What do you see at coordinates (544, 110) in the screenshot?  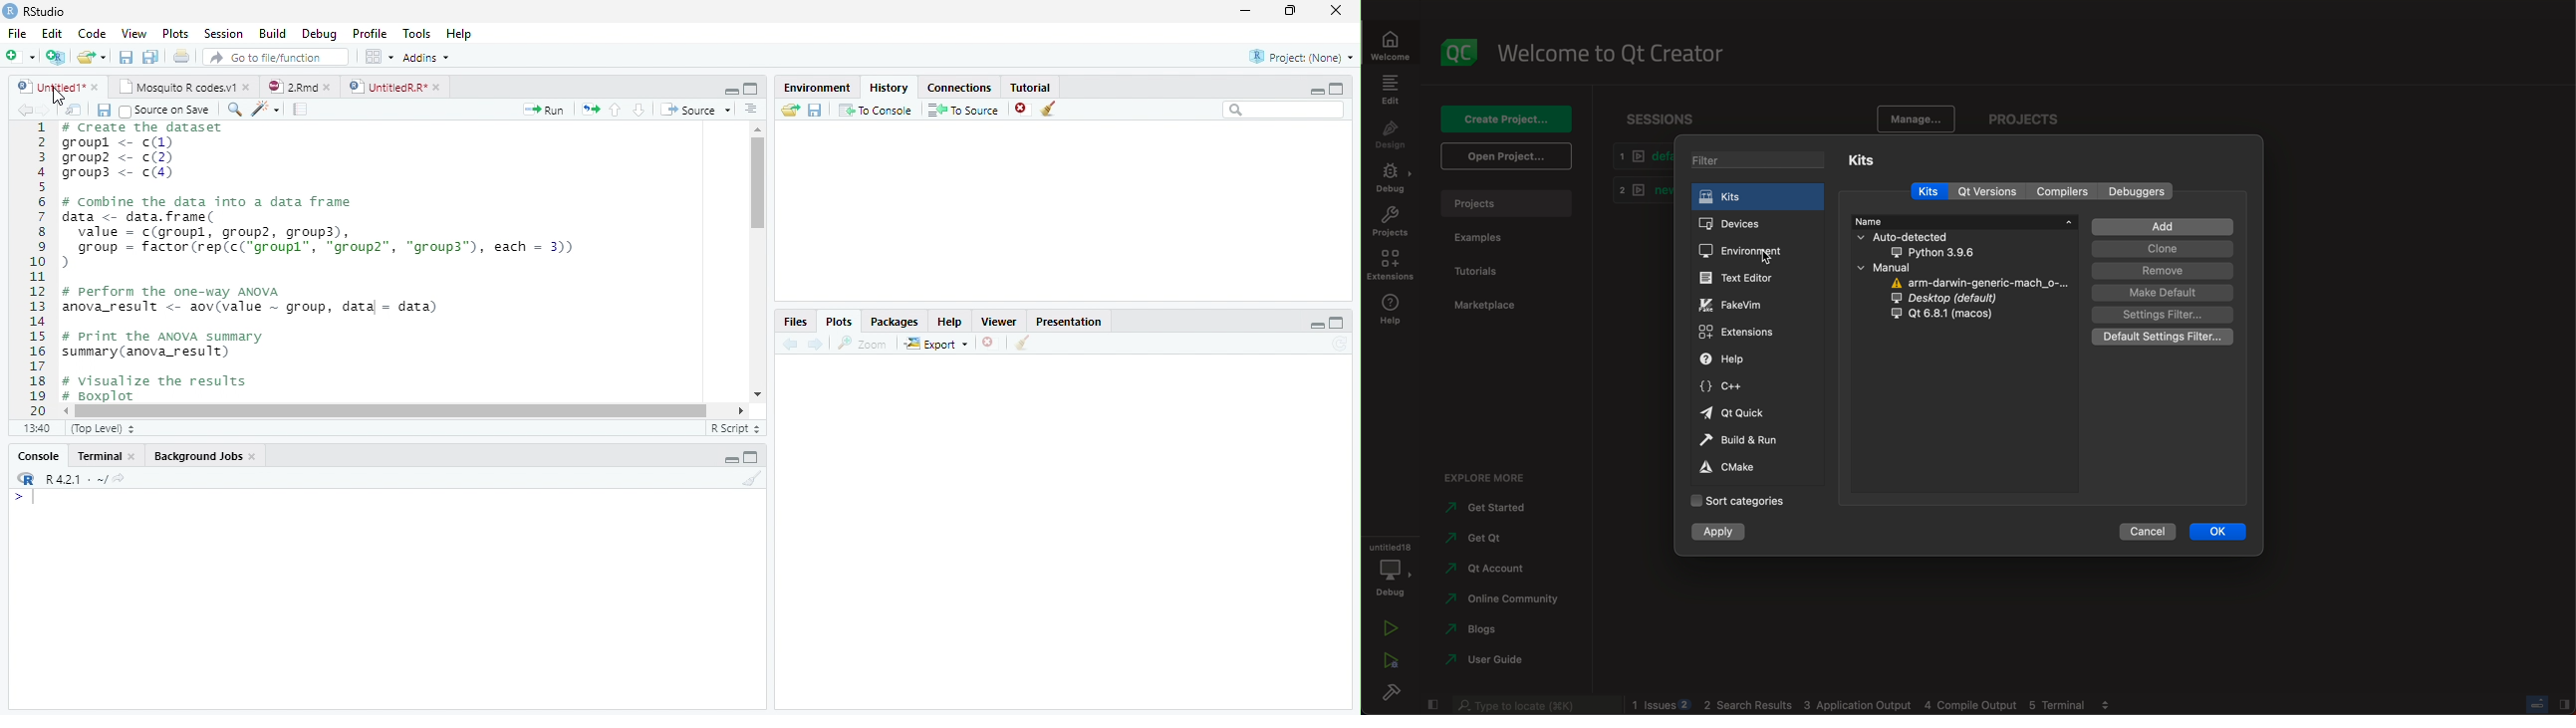 I see `Run` at bounding box center [544, 110].